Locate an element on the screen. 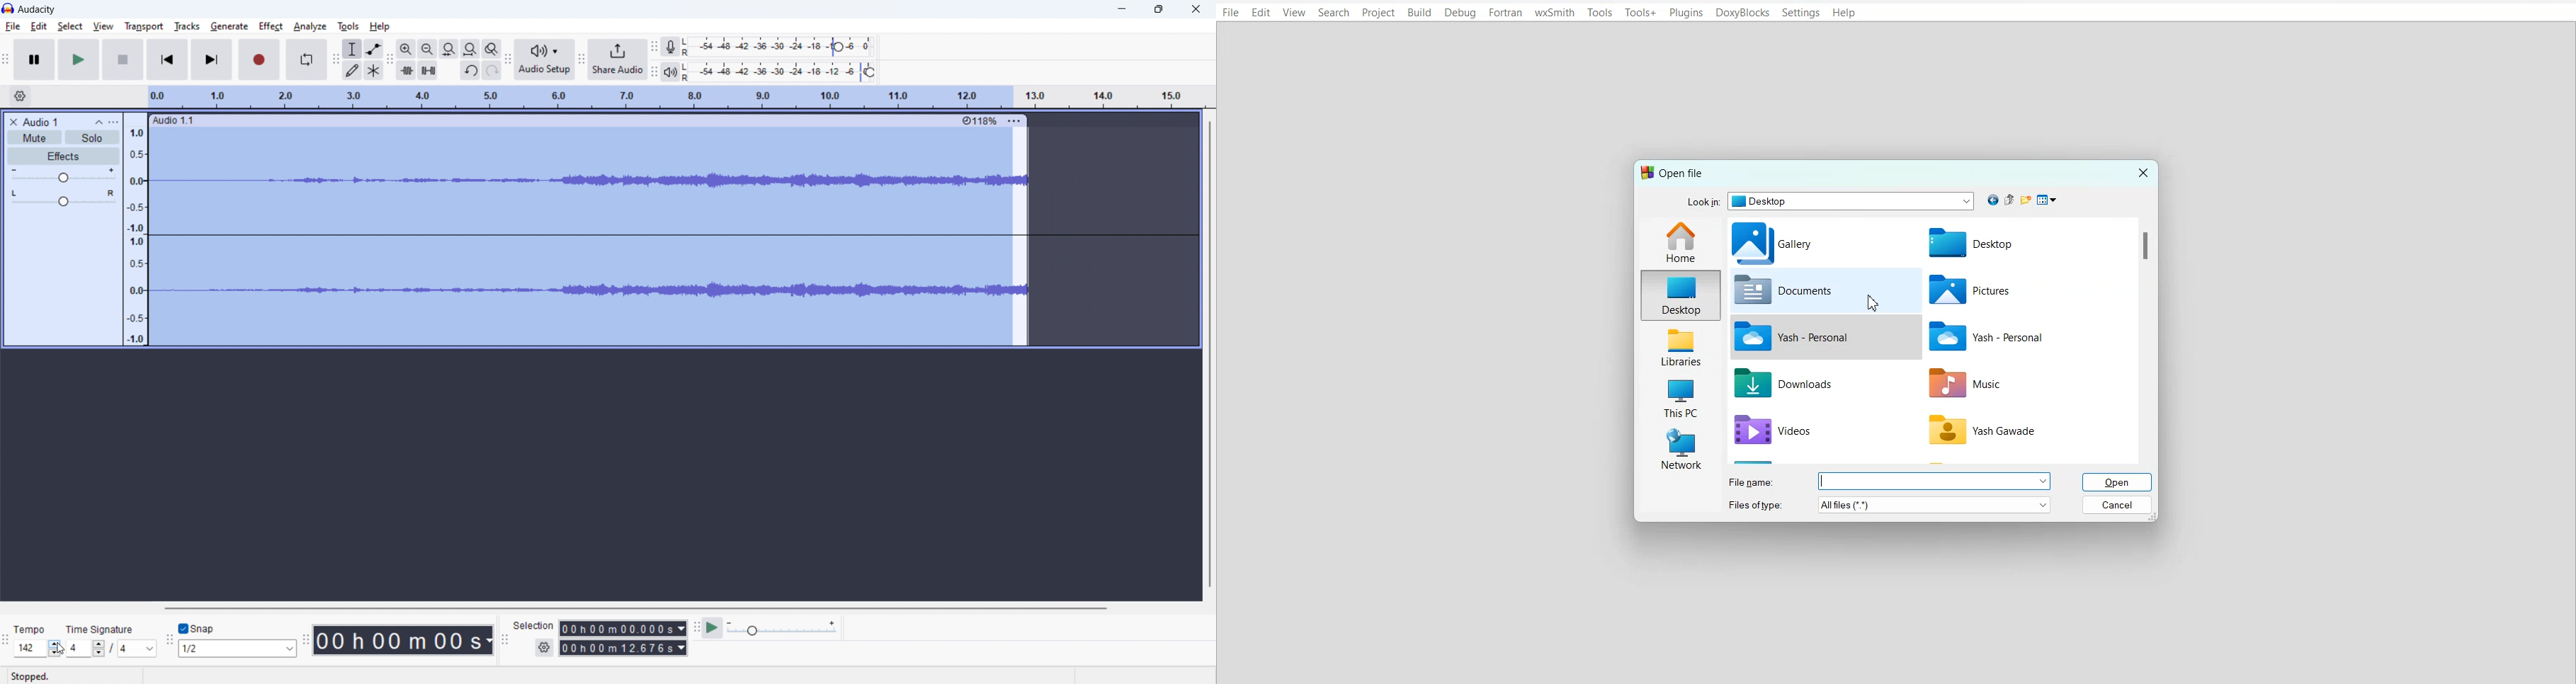 Image resolution: width=2576 pixels, height=700 pixels. tools toolbar is located at coordinates (336, 60).